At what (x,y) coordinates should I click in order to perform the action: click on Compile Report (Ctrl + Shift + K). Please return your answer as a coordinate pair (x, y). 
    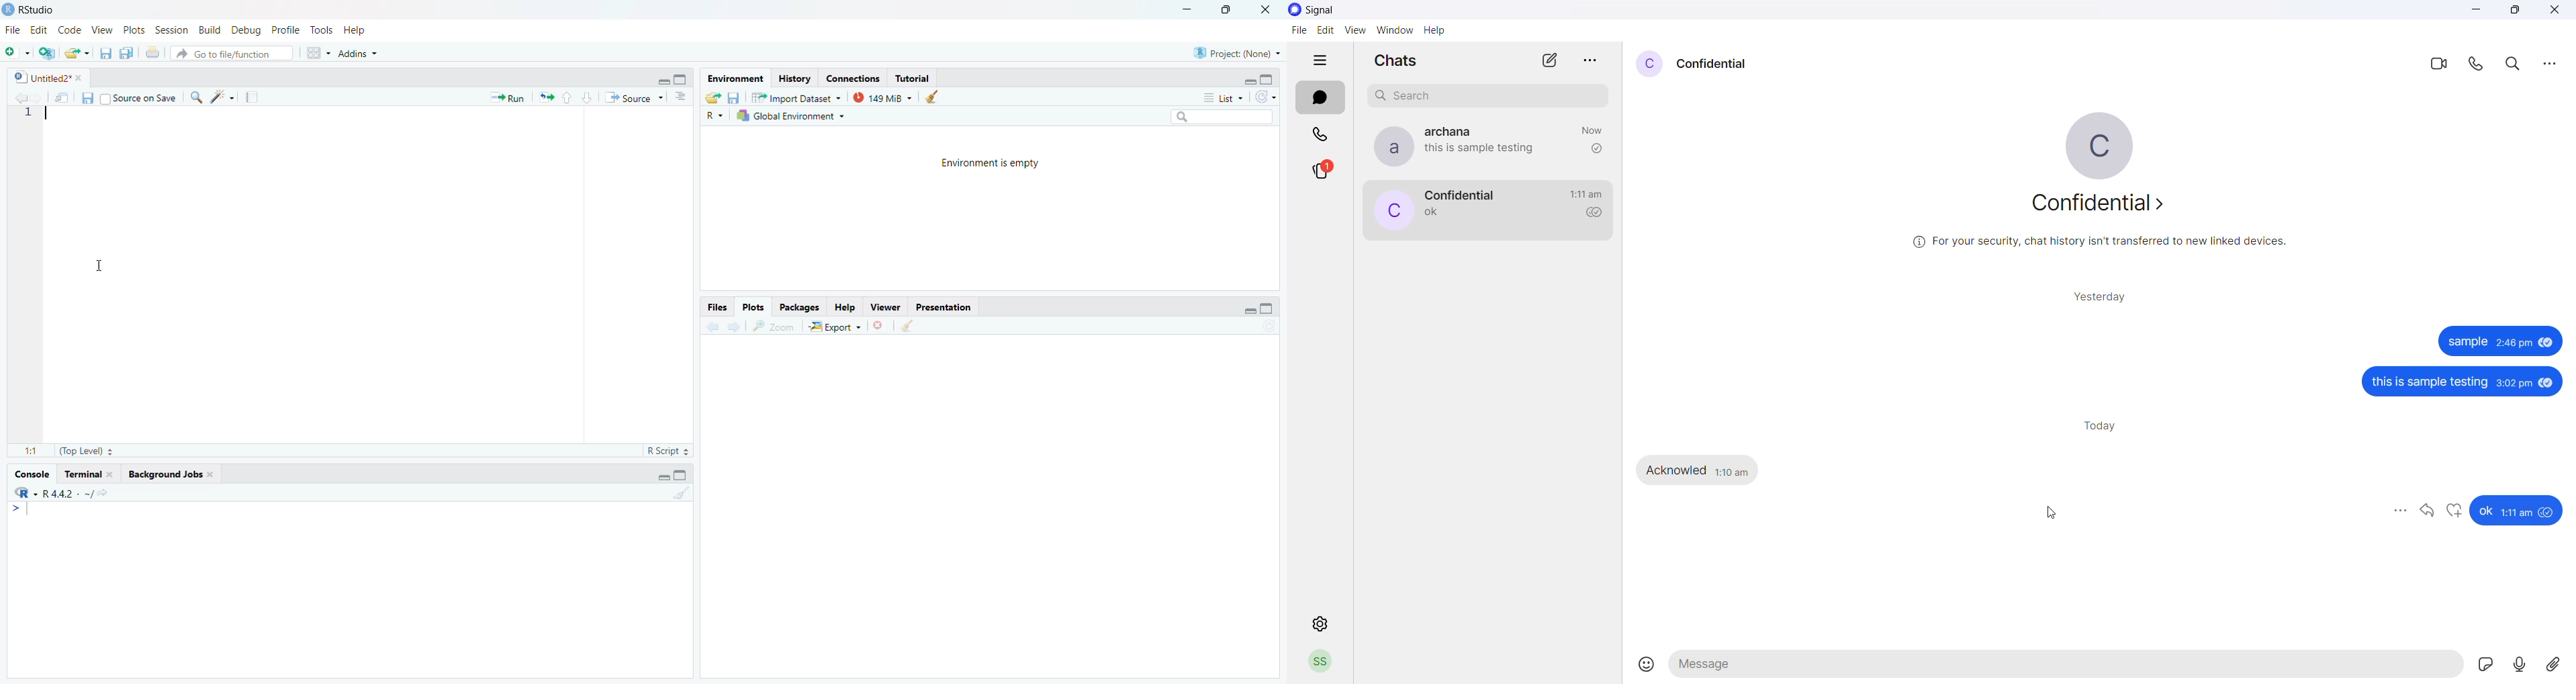
    Looking at the image, I should click on (252, 97).